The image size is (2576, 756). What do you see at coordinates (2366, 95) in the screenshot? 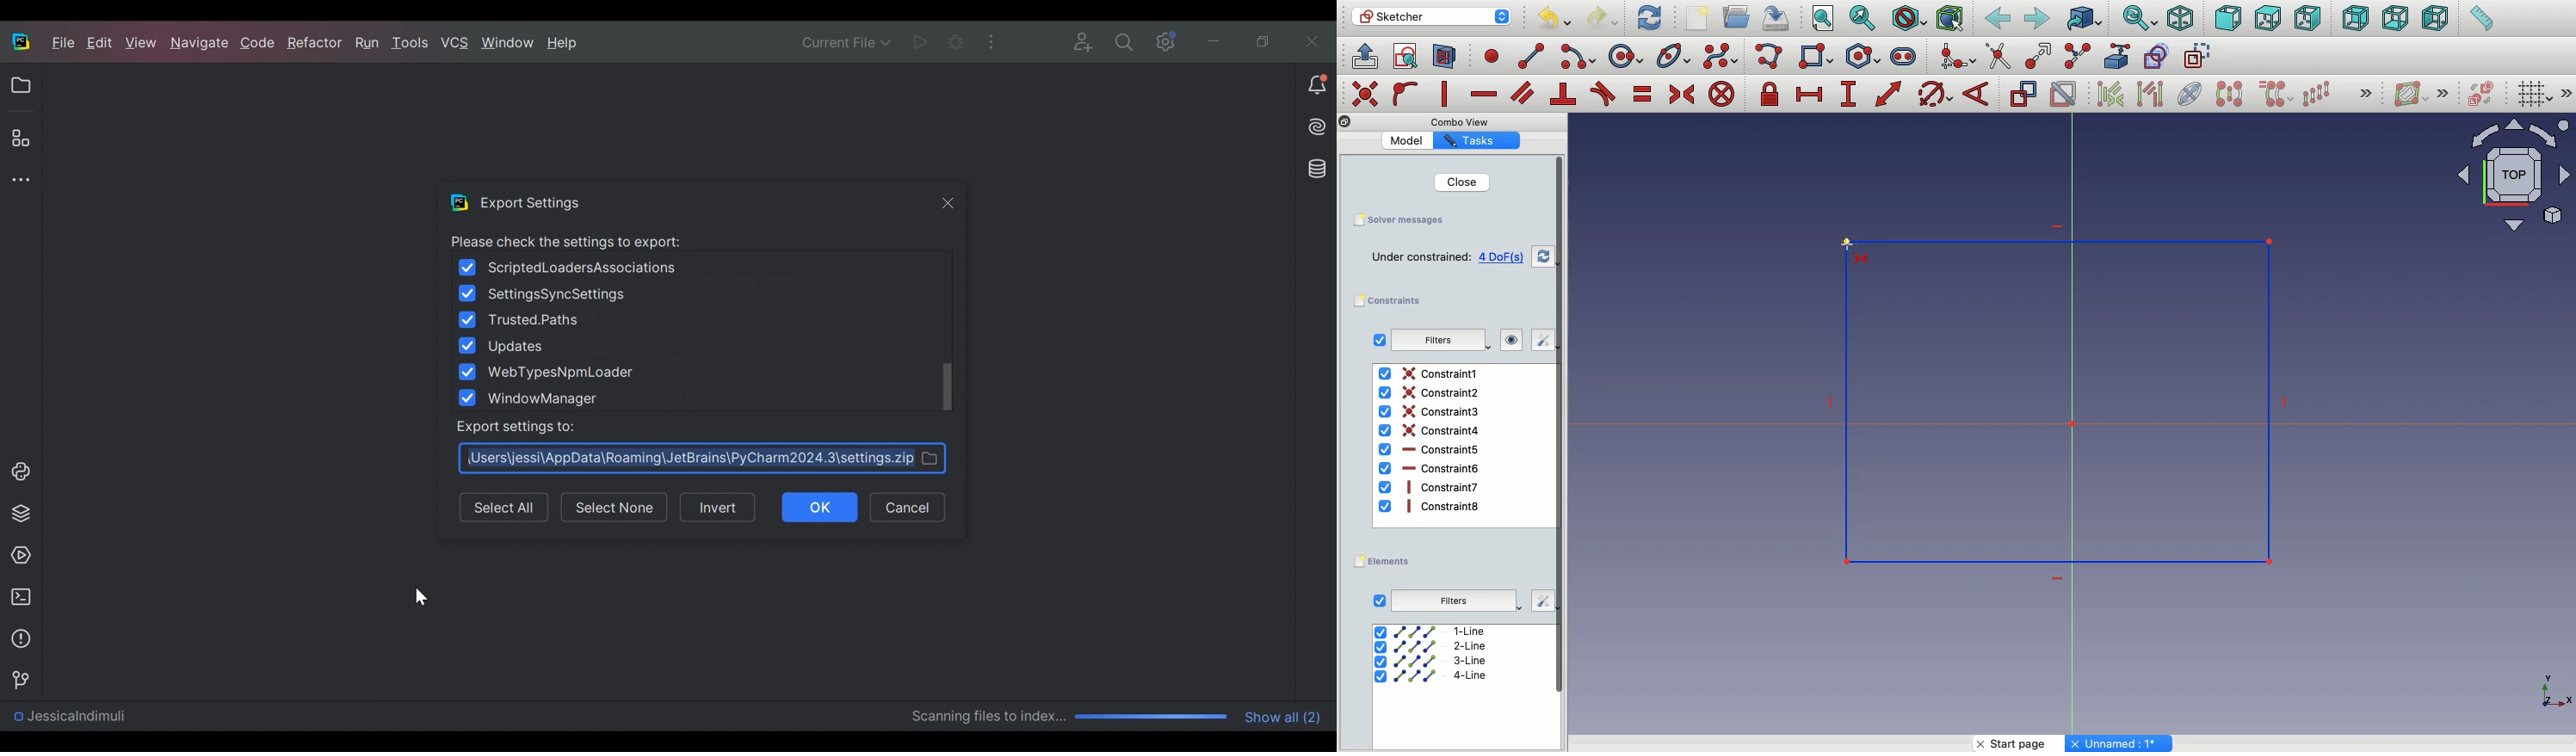
I see `Expand` at bounding box center [2366, 95].